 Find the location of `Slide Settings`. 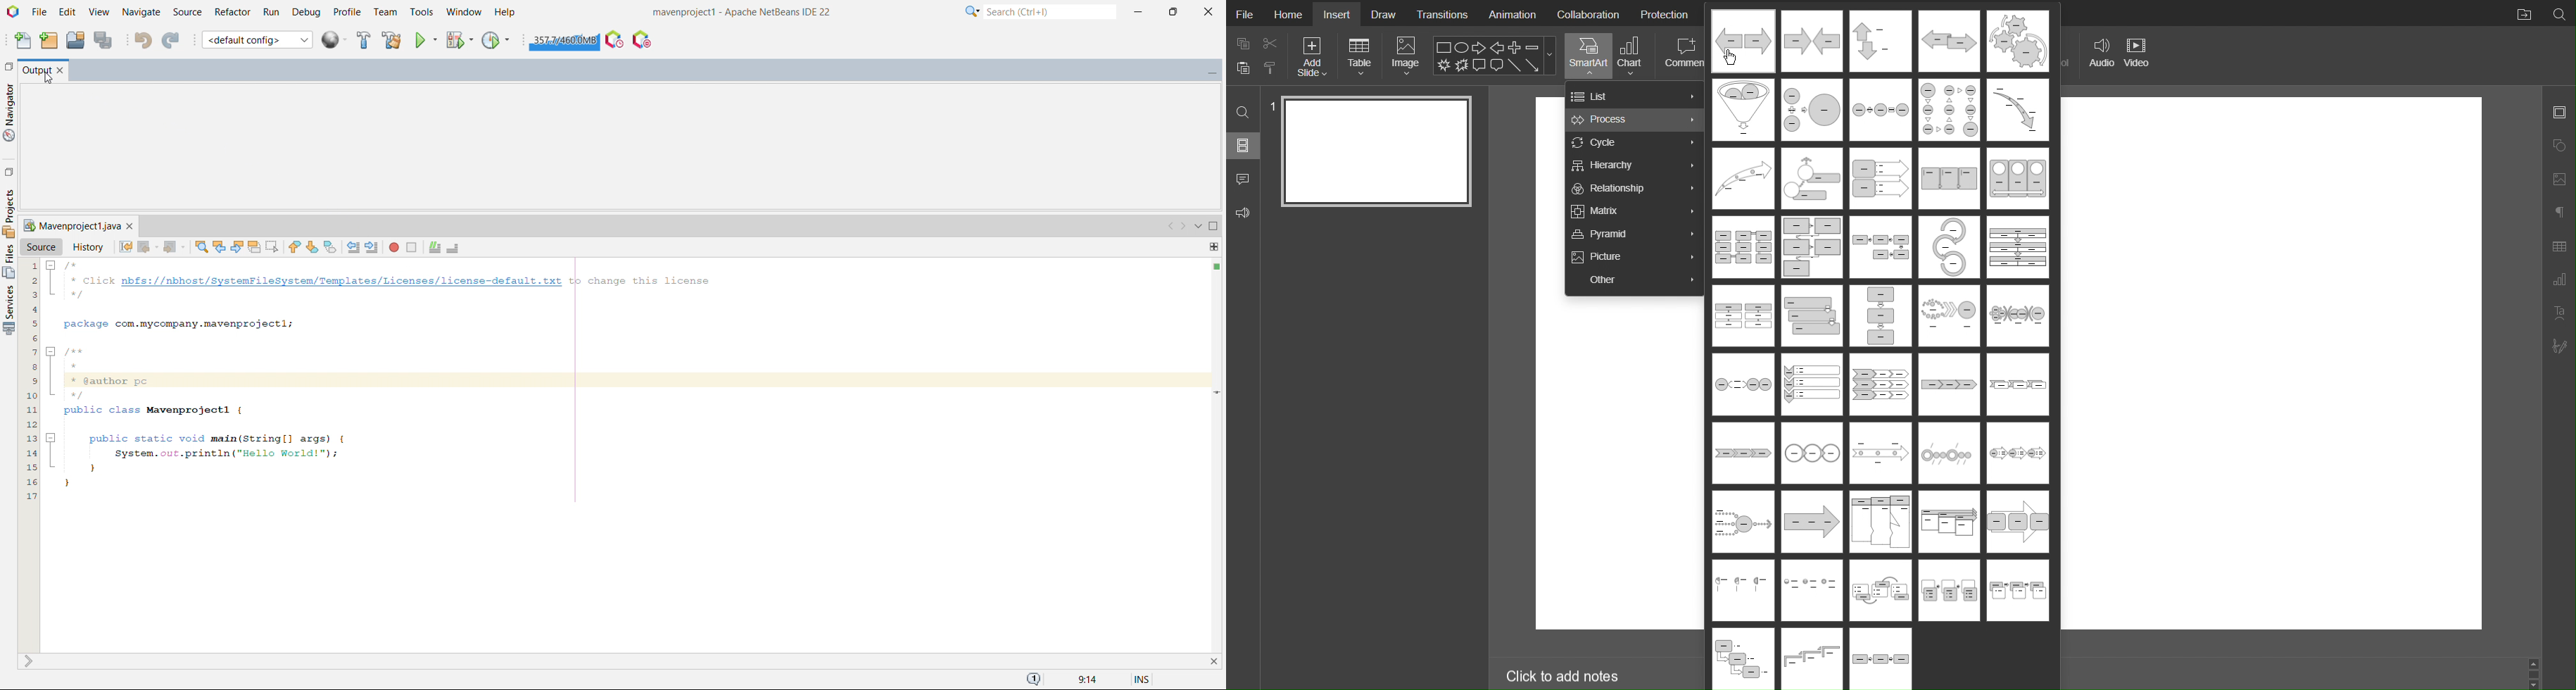

Slide Settings is located at coordinates (2560, 113).